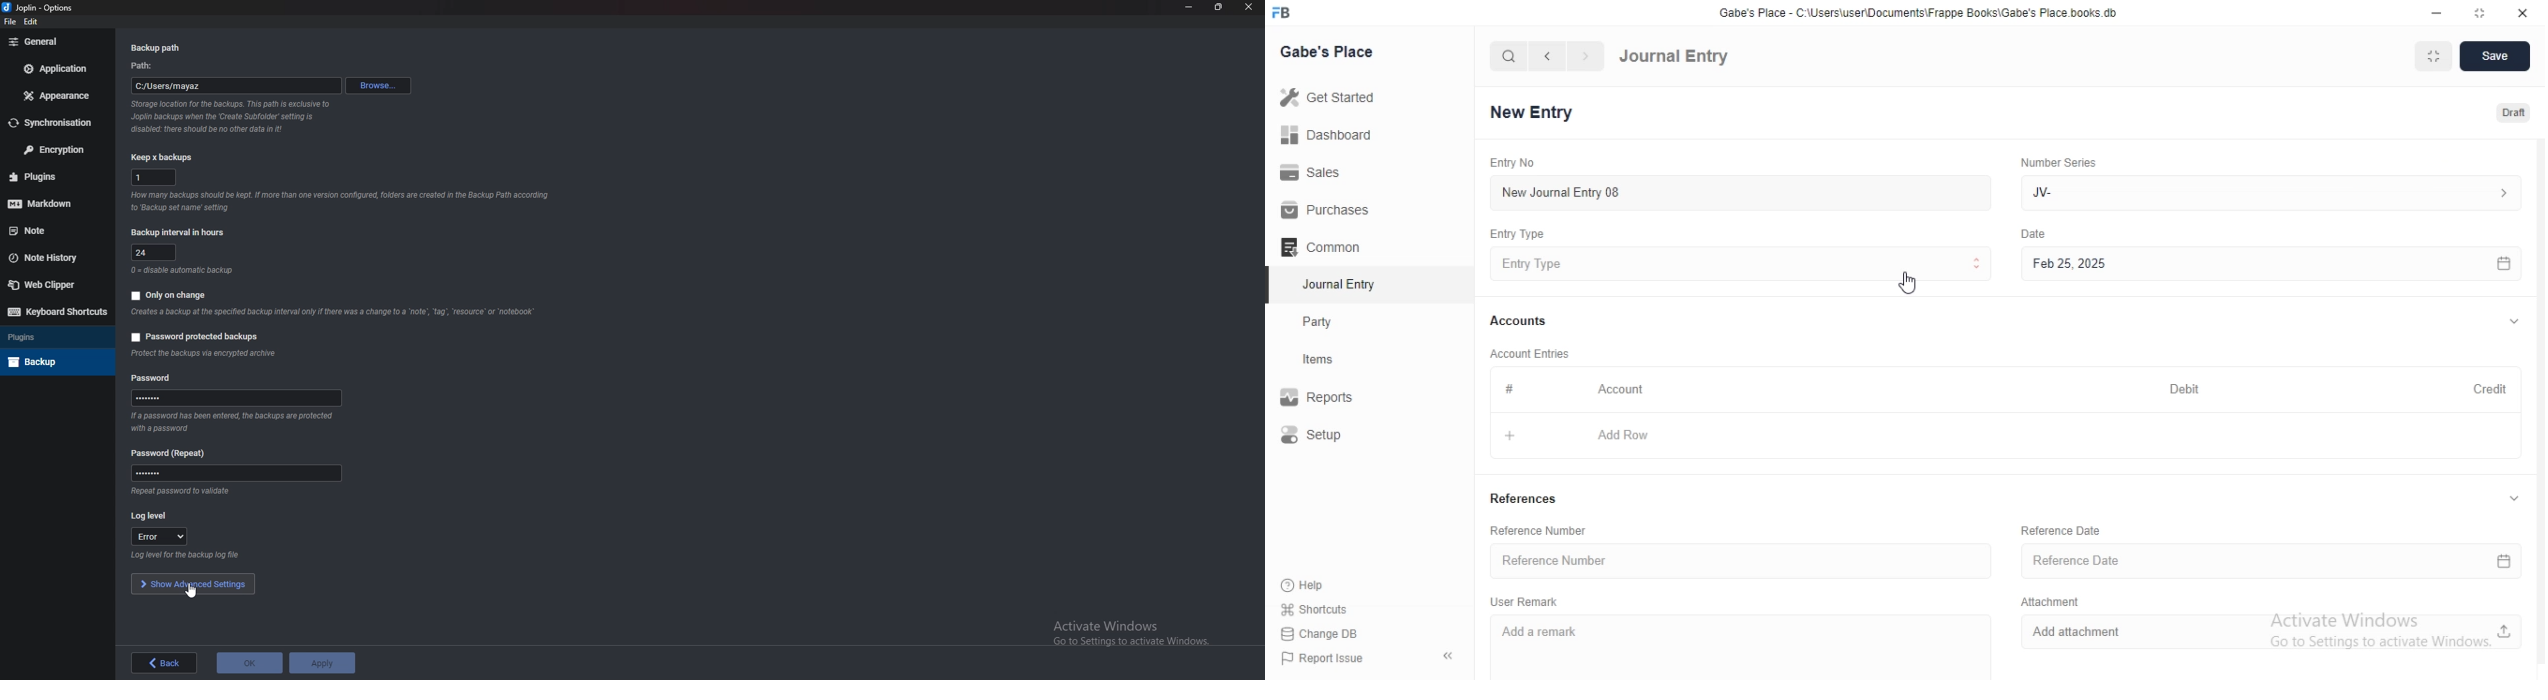 The image size is (2548, 700). What do you see at coordinates (331, 312) in the screenshot?
I see `Info` at bounding box center [331, 312].